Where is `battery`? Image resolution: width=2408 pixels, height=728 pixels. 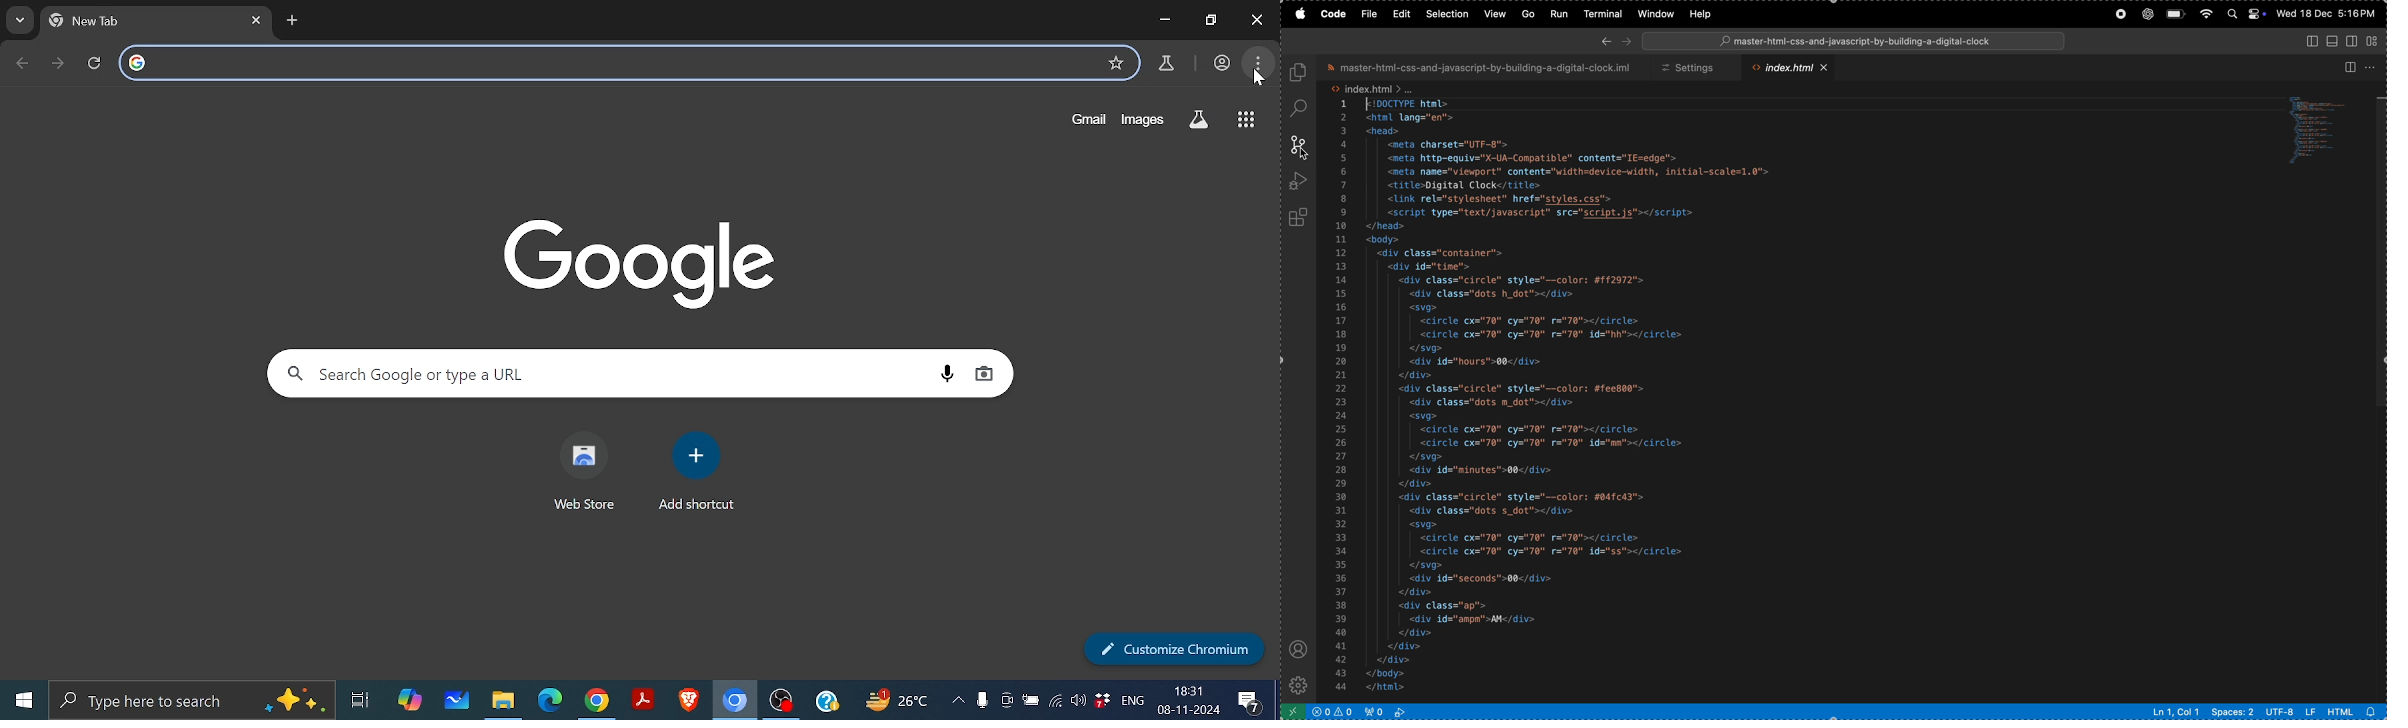
battery is located at coordinates (1031, 704).